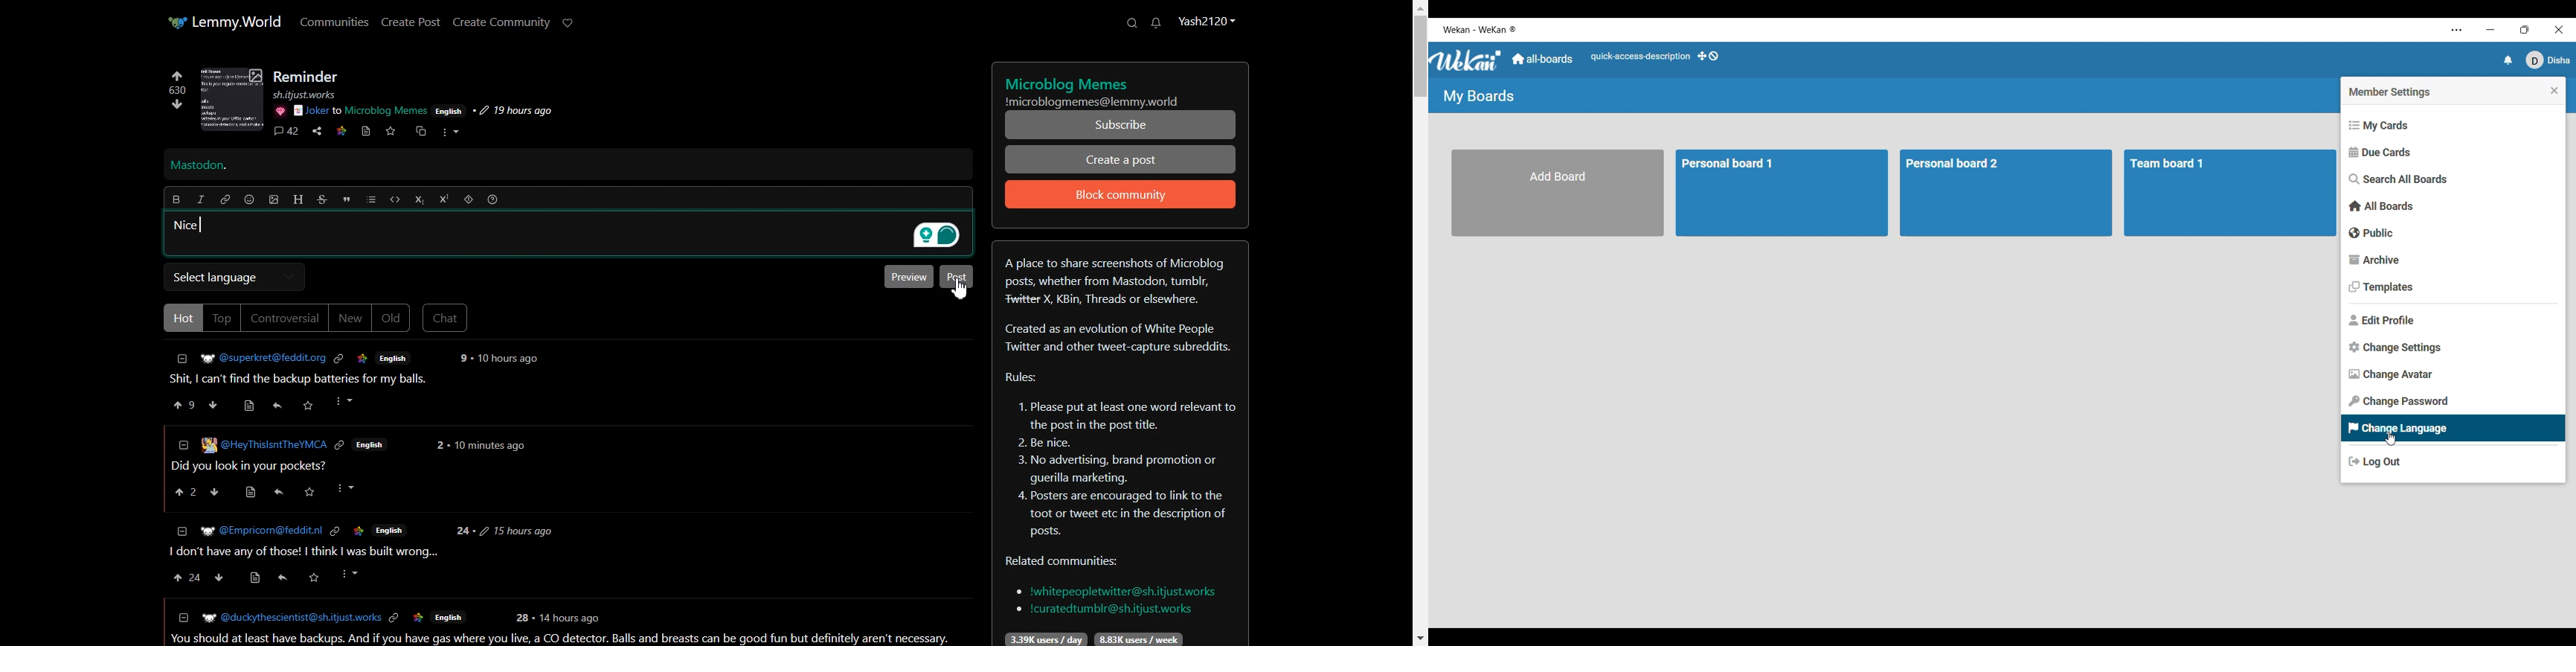 The width and height of the screenshot is (2576, 672). What do you see at coordinates (2452, 126) in the screenshot?
I see `My cards` at bounding box center [2452, 126].